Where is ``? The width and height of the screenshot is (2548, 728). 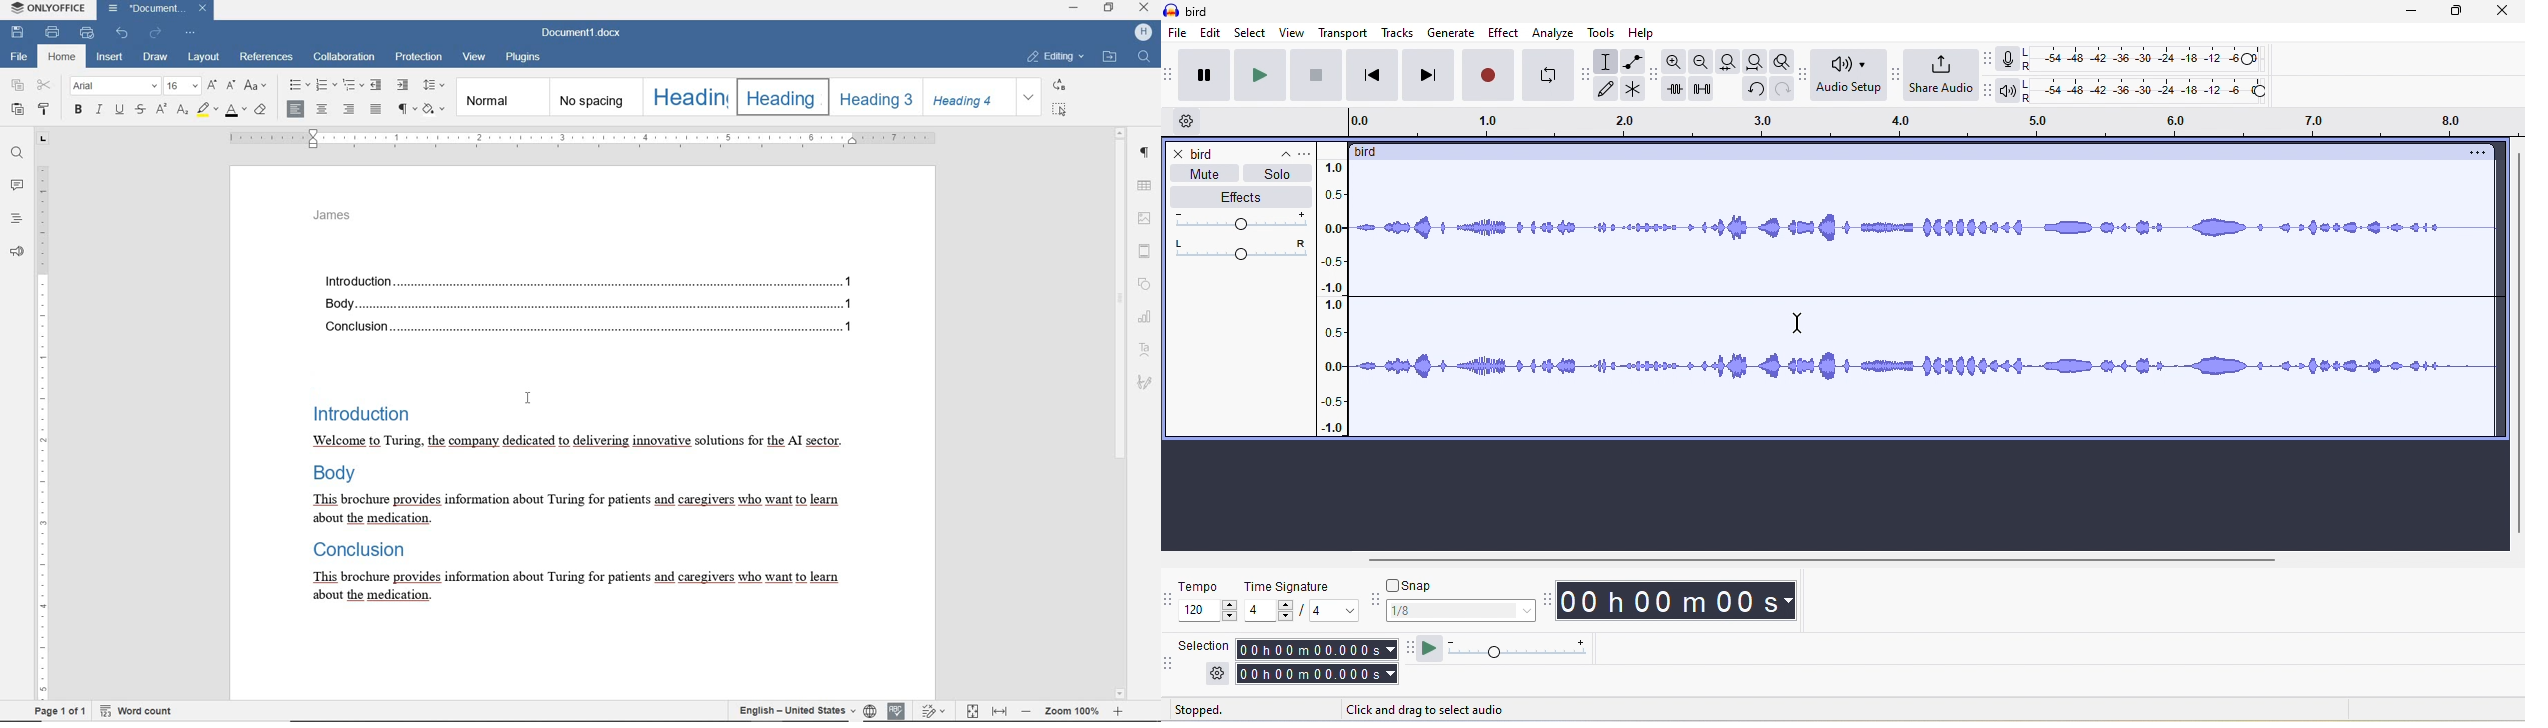
 is located at coordinates (358, 547).